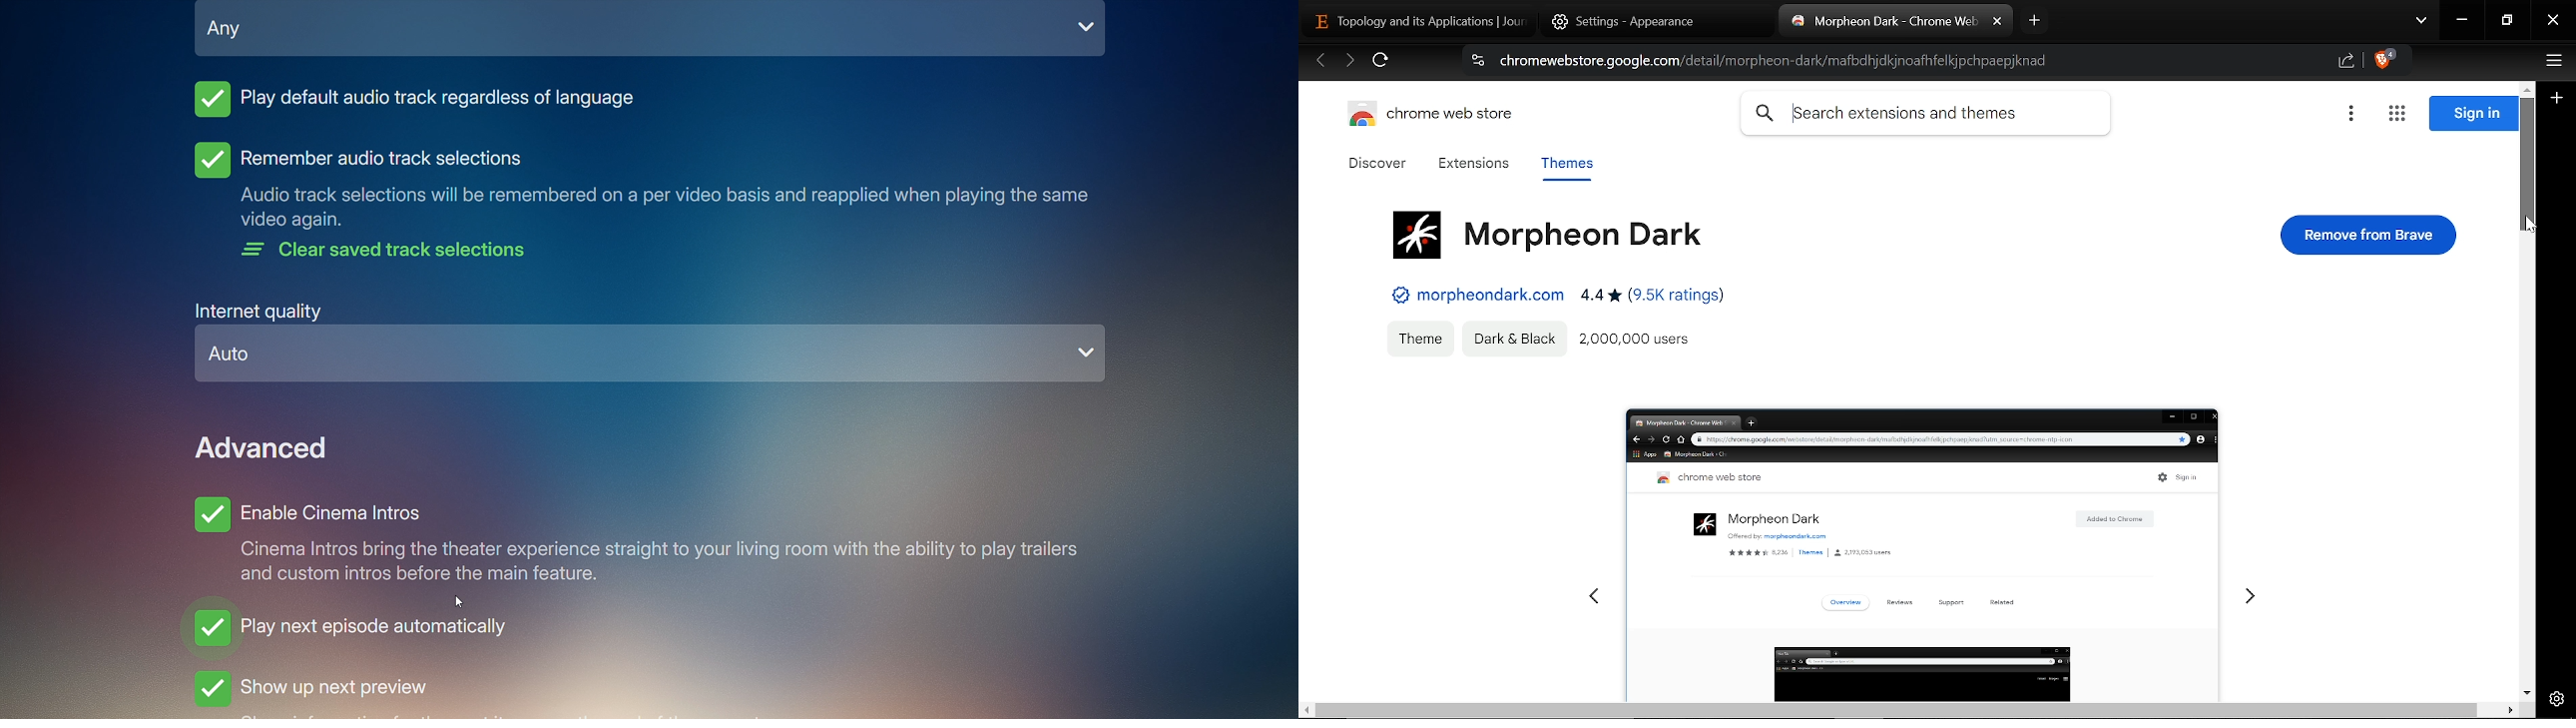 The image size is (2576, 728). What do you see at coordinates (1544, 232) in the screenshot?
I see `Name of the theme` at bounding box center [1544, 232].